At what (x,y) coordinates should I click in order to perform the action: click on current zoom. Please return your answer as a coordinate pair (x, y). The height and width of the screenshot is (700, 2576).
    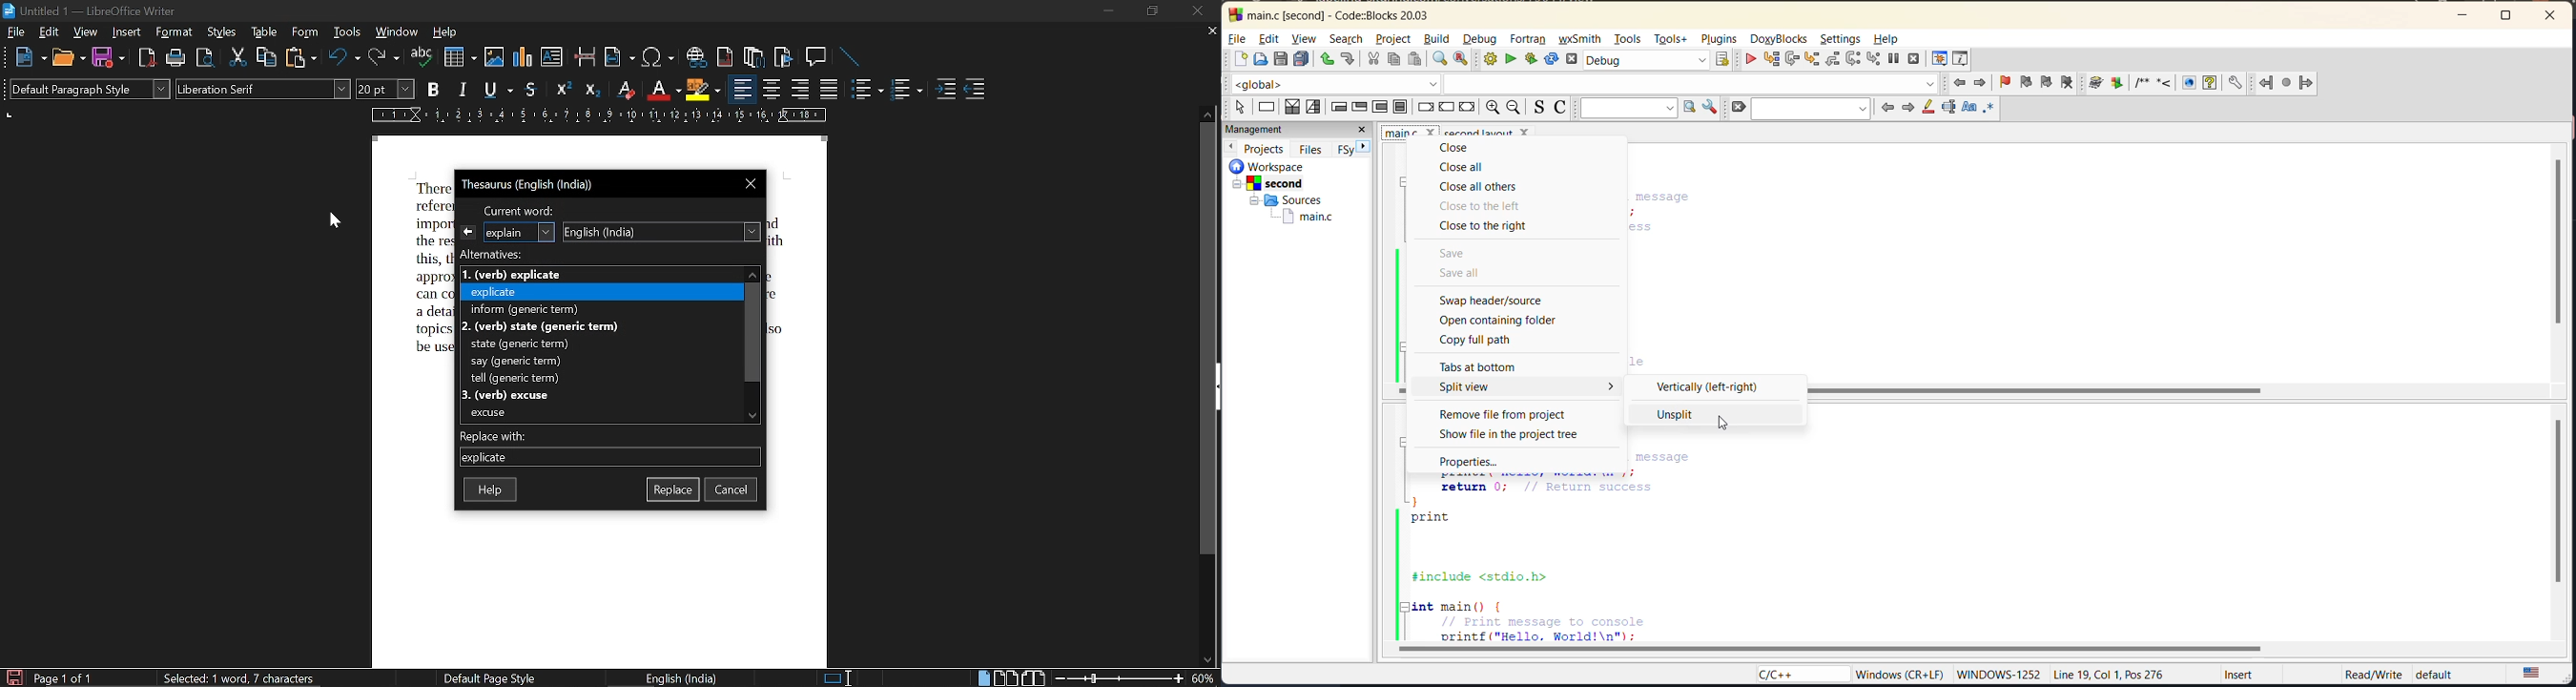
    Looking at the image, I should click on (1205, 678).